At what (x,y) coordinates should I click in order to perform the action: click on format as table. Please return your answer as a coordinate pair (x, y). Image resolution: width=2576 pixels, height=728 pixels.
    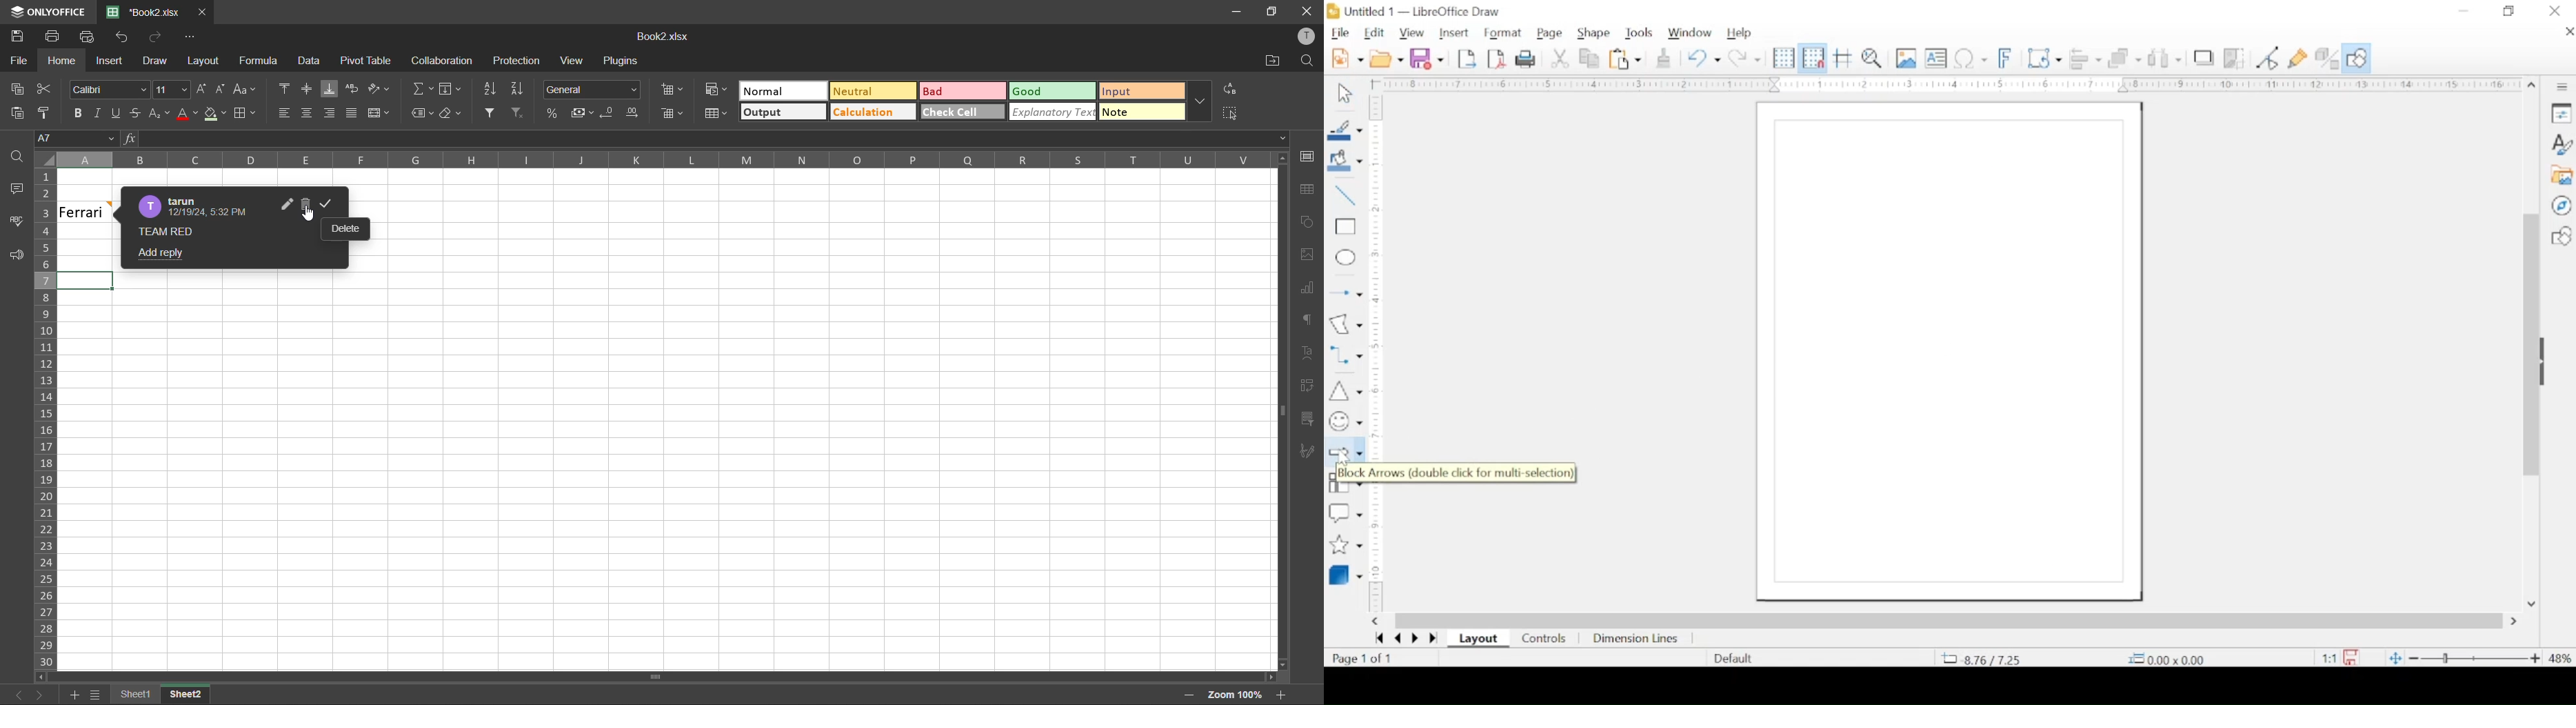
    Looking at the image, I should click on (716, 114).